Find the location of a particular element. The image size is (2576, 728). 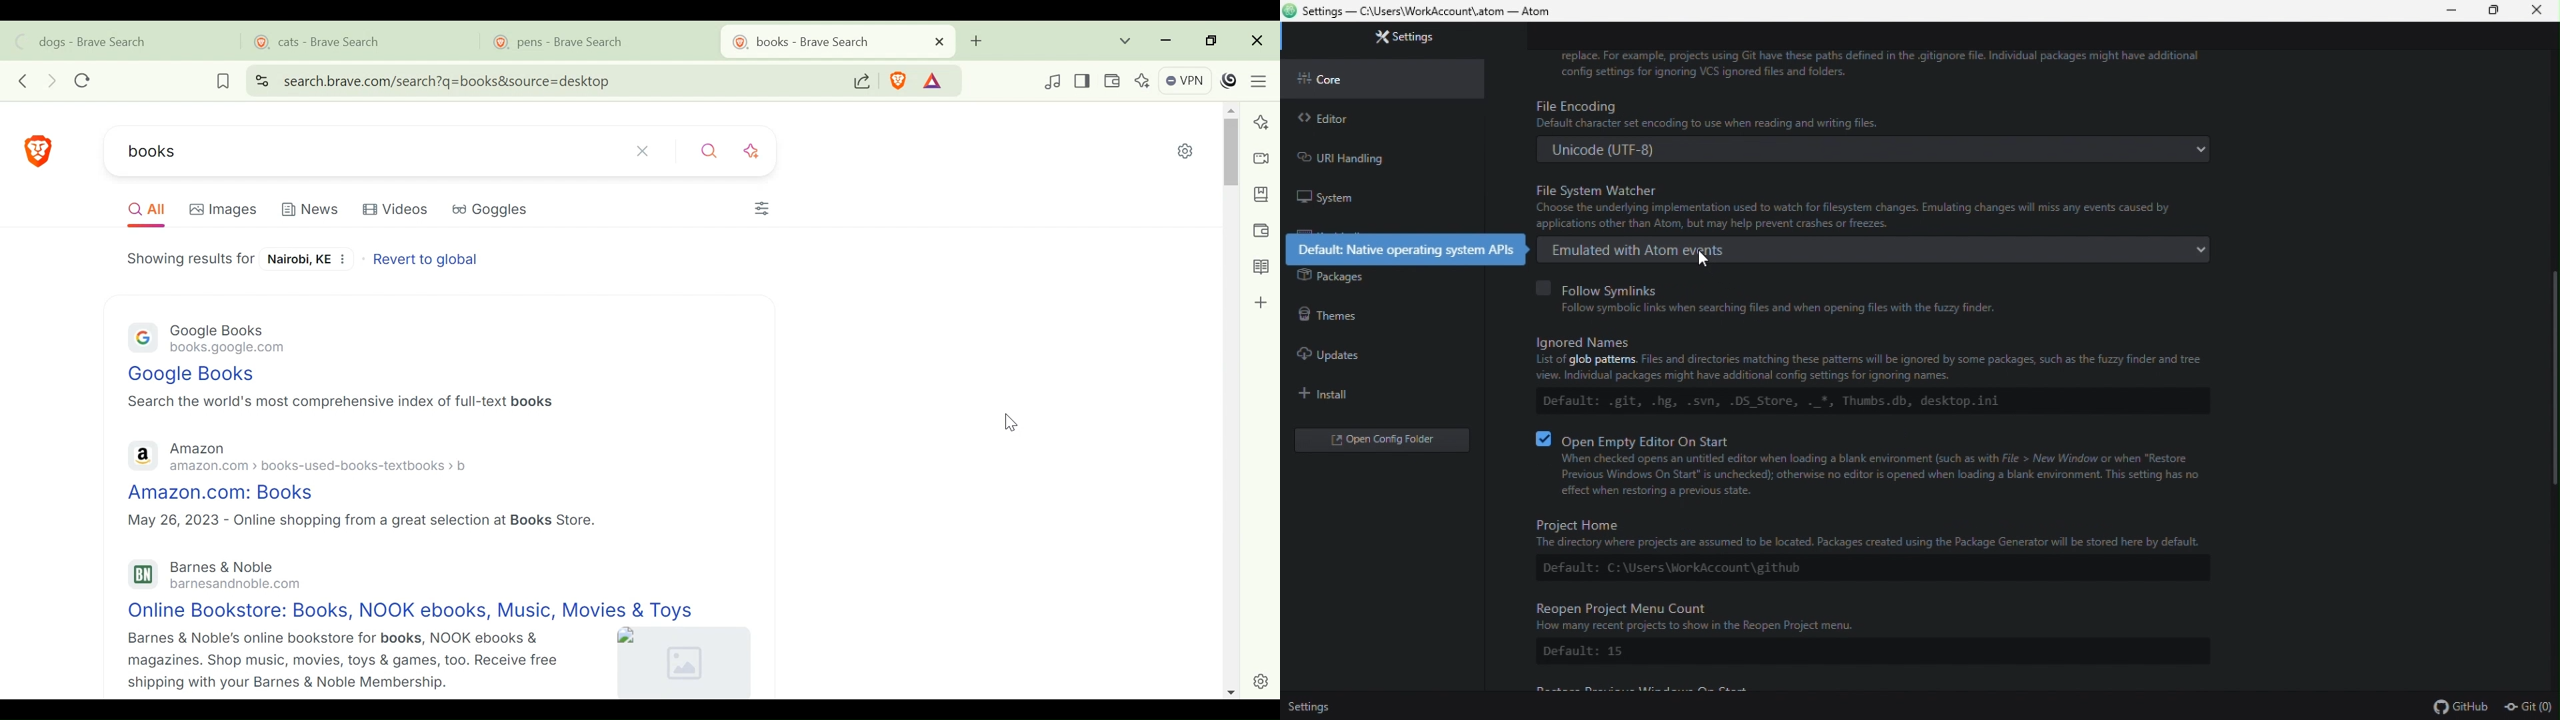

packages is located at coordinates (1371, 280).